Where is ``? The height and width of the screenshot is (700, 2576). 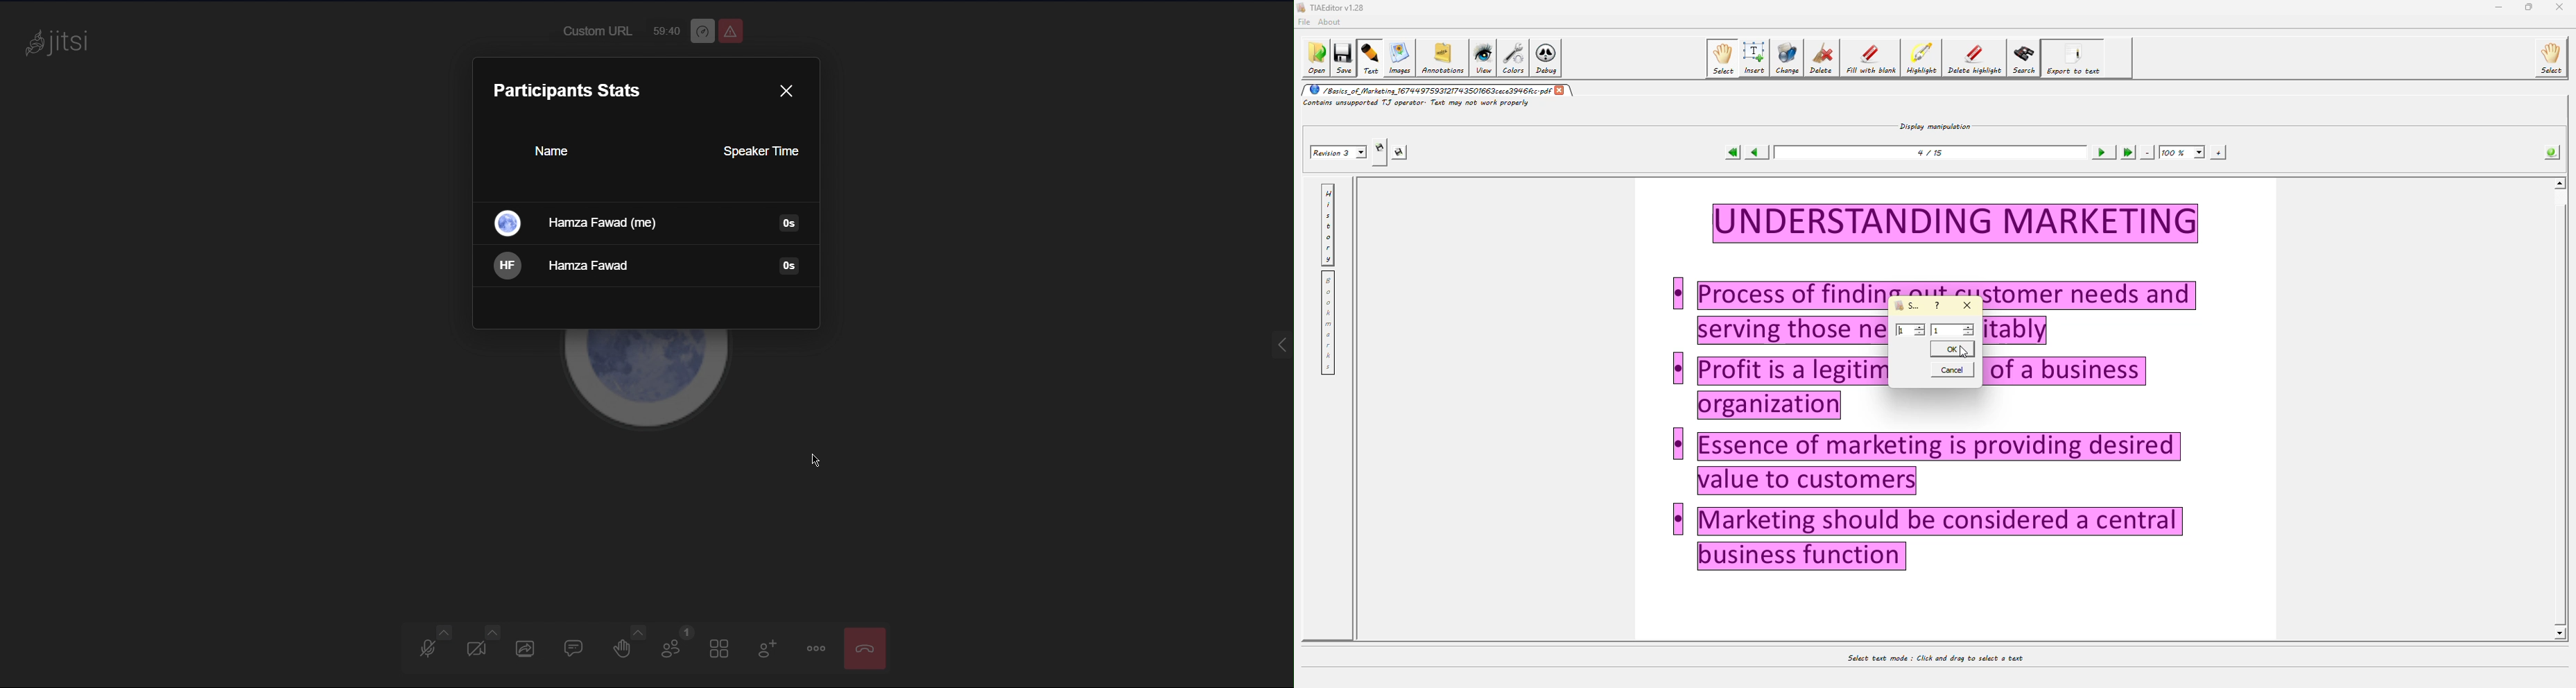
 is located at coordinates (1958, 223).